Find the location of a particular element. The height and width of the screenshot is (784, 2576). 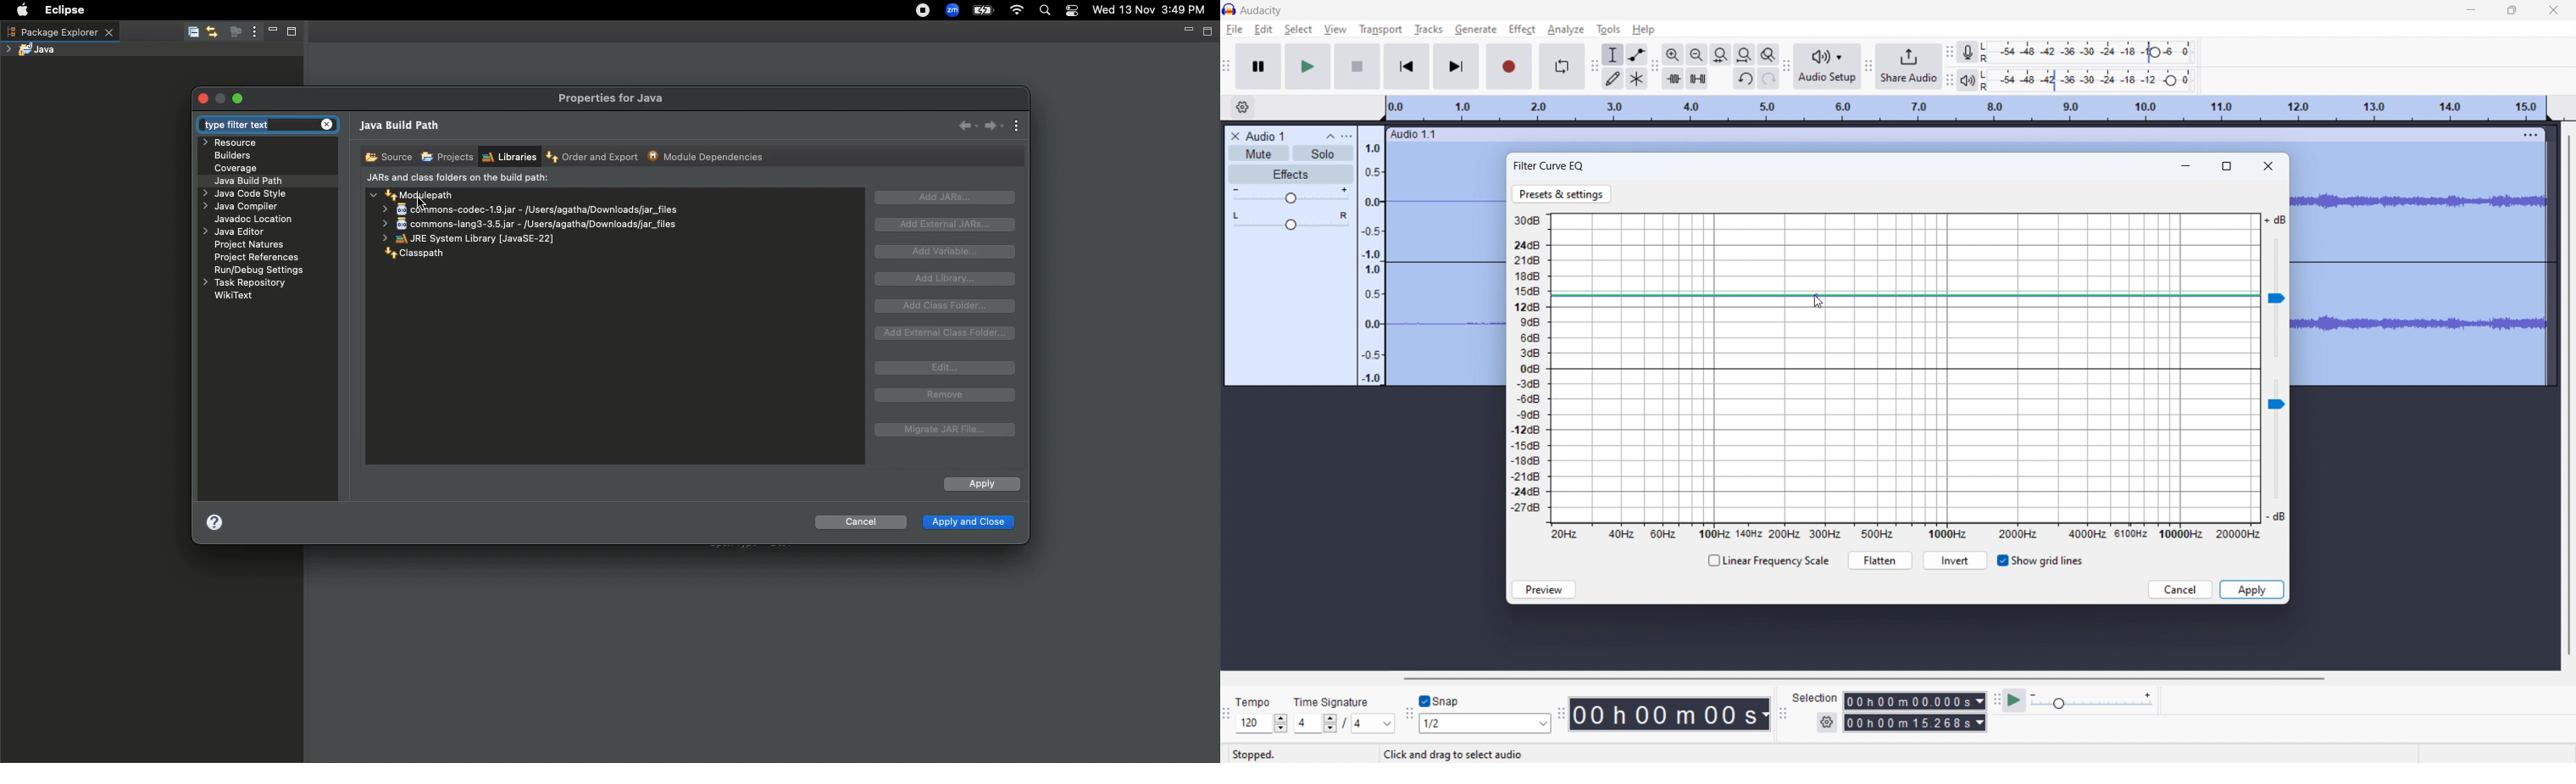

file is located at coordinates (1235, 30).